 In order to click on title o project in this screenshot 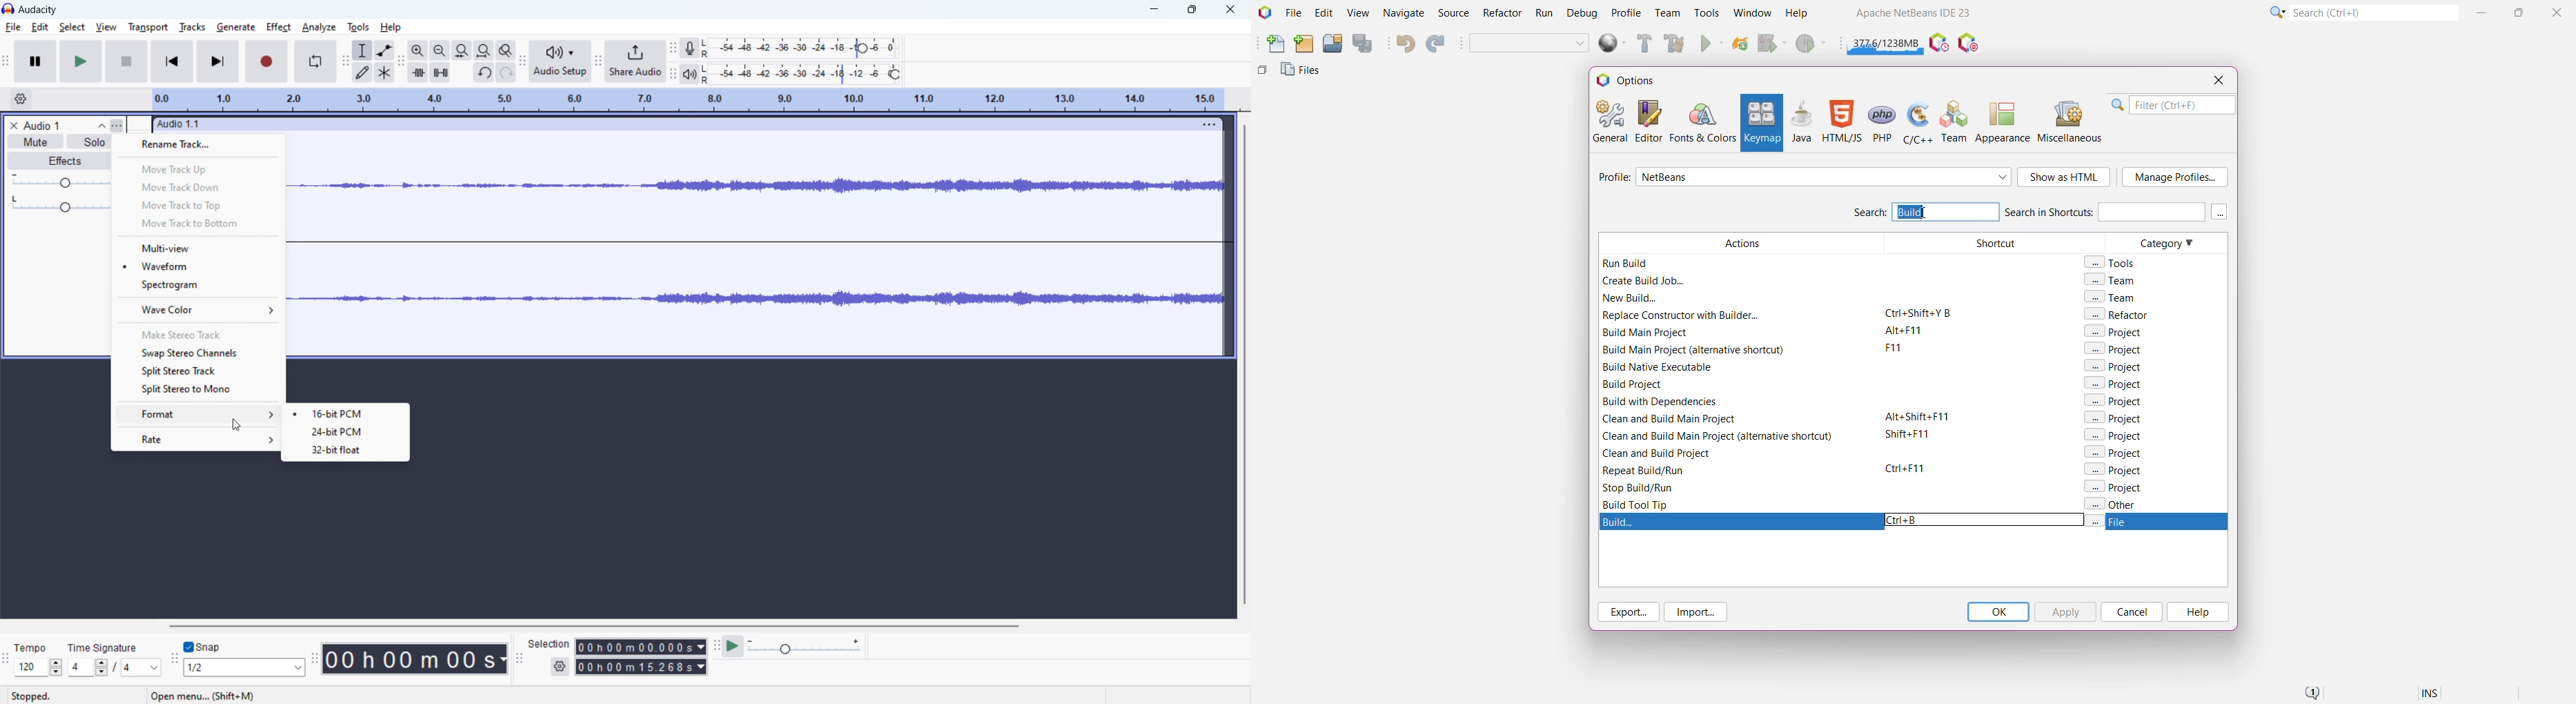, I will do `click(42, 125)`.